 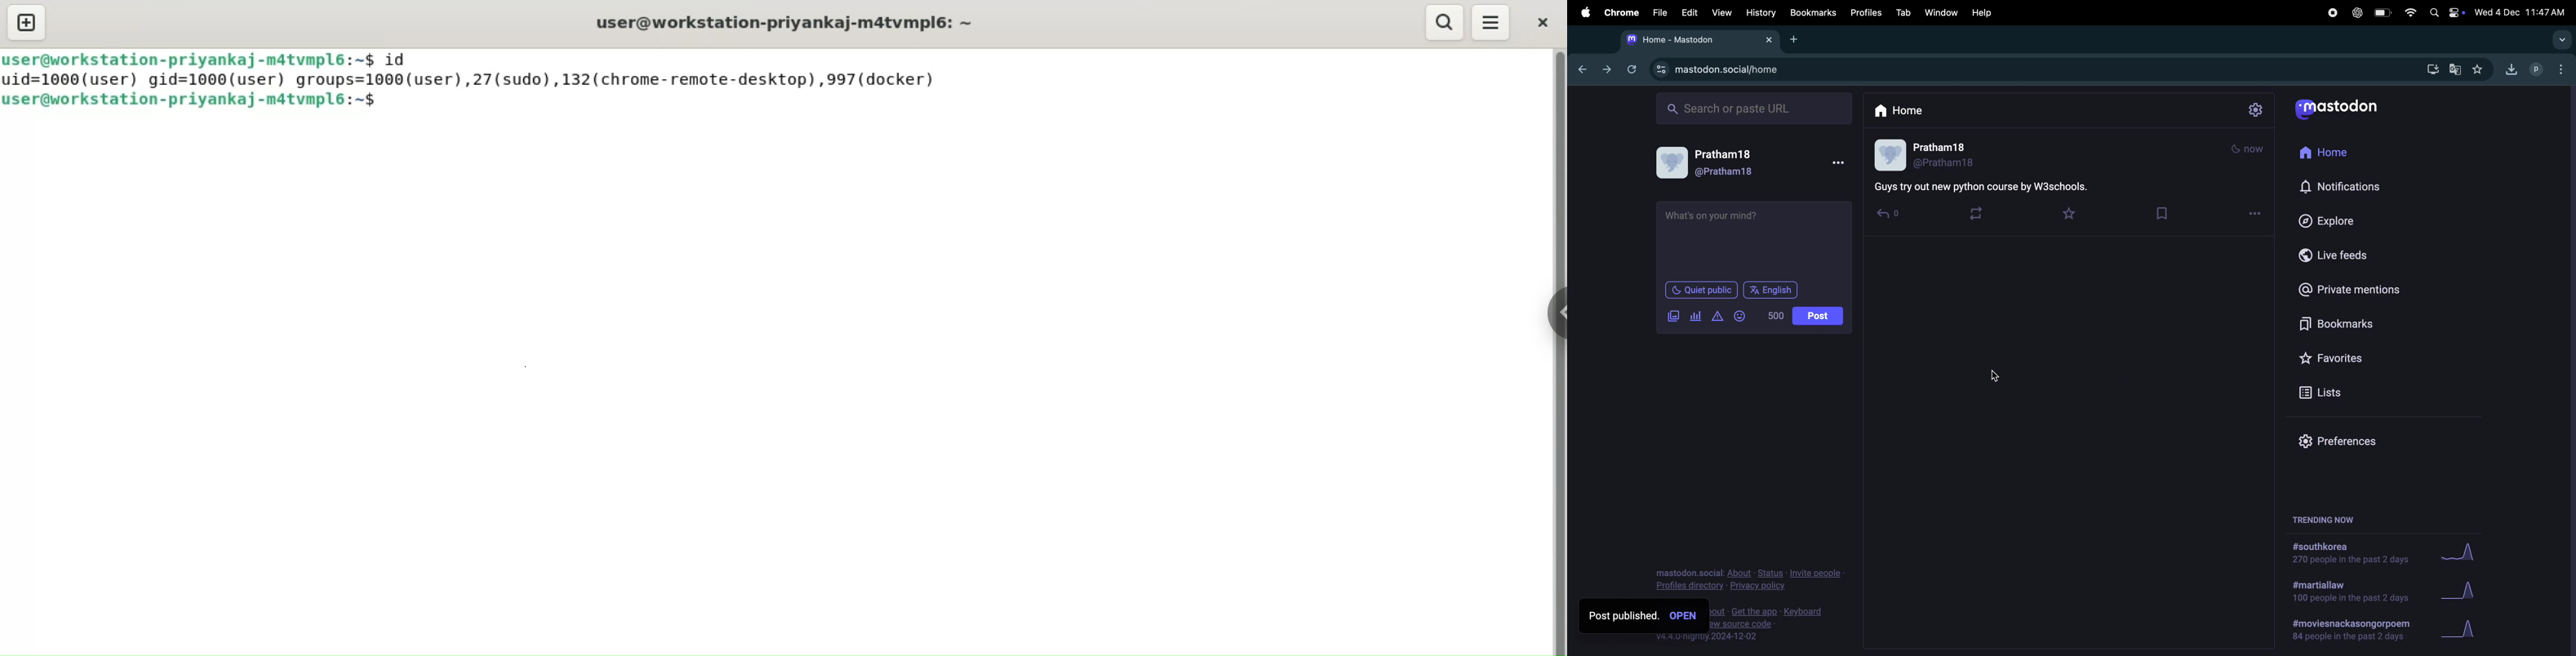 What do you see at coordinates (2330, 222) in the screenshot?
I see `explore` at bounding box center [2330, 222].